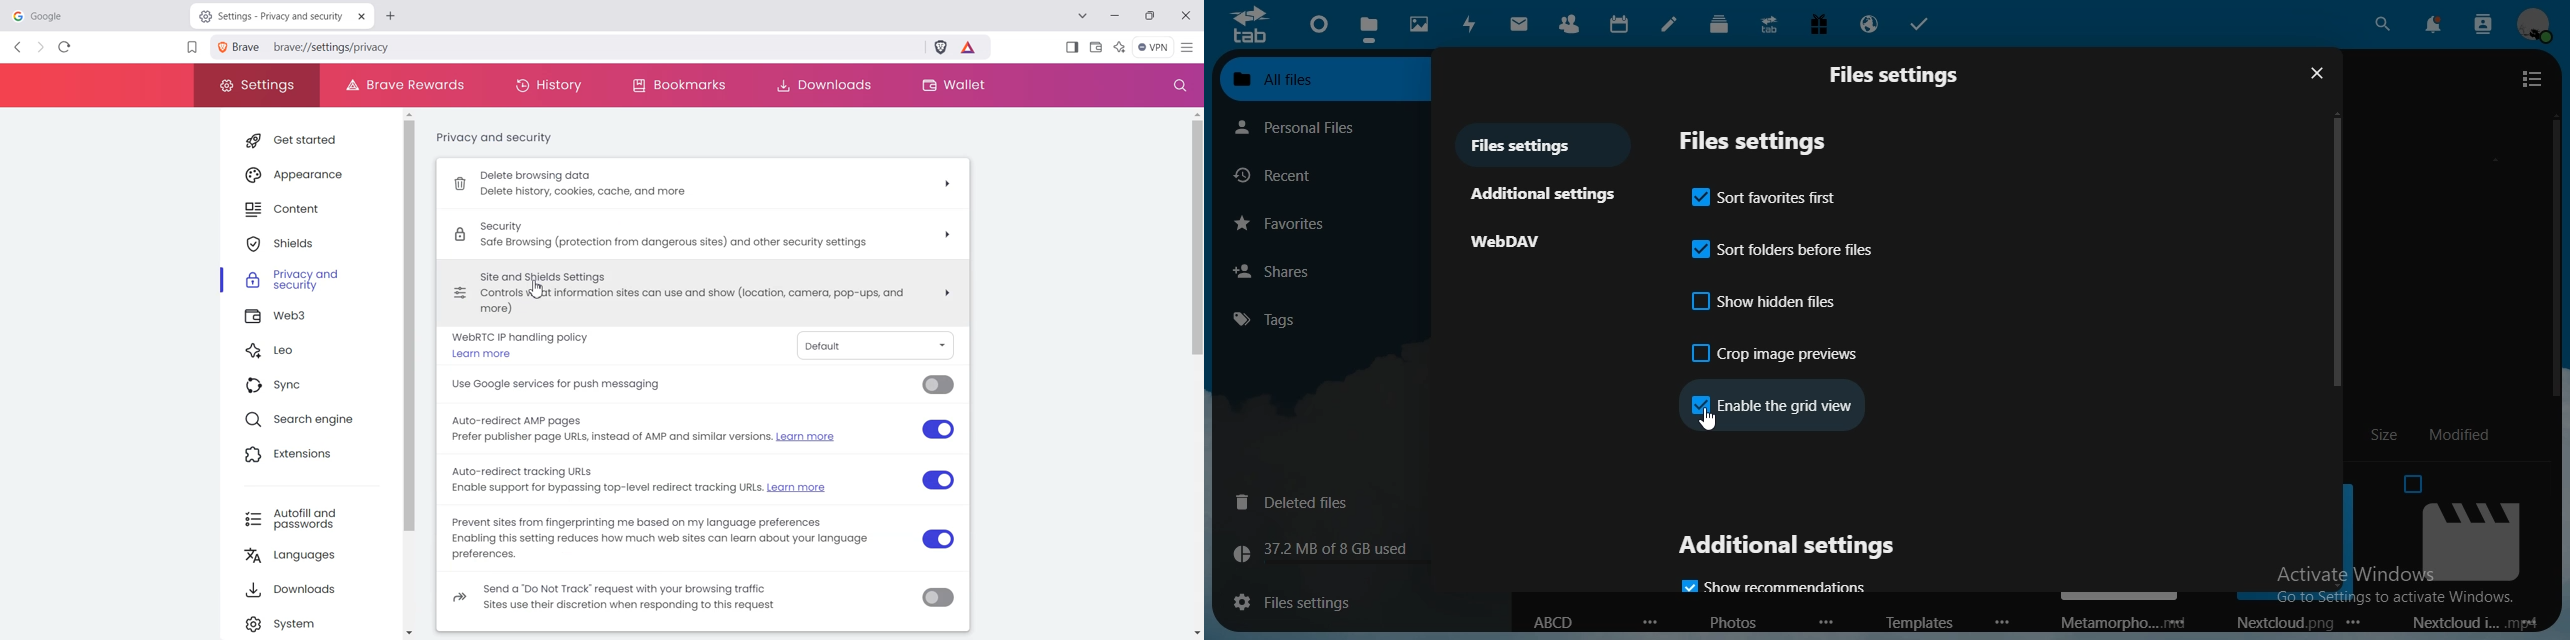 The image size is (2576, 644). I want to click on Show Sidebar, so click(1074, 46).